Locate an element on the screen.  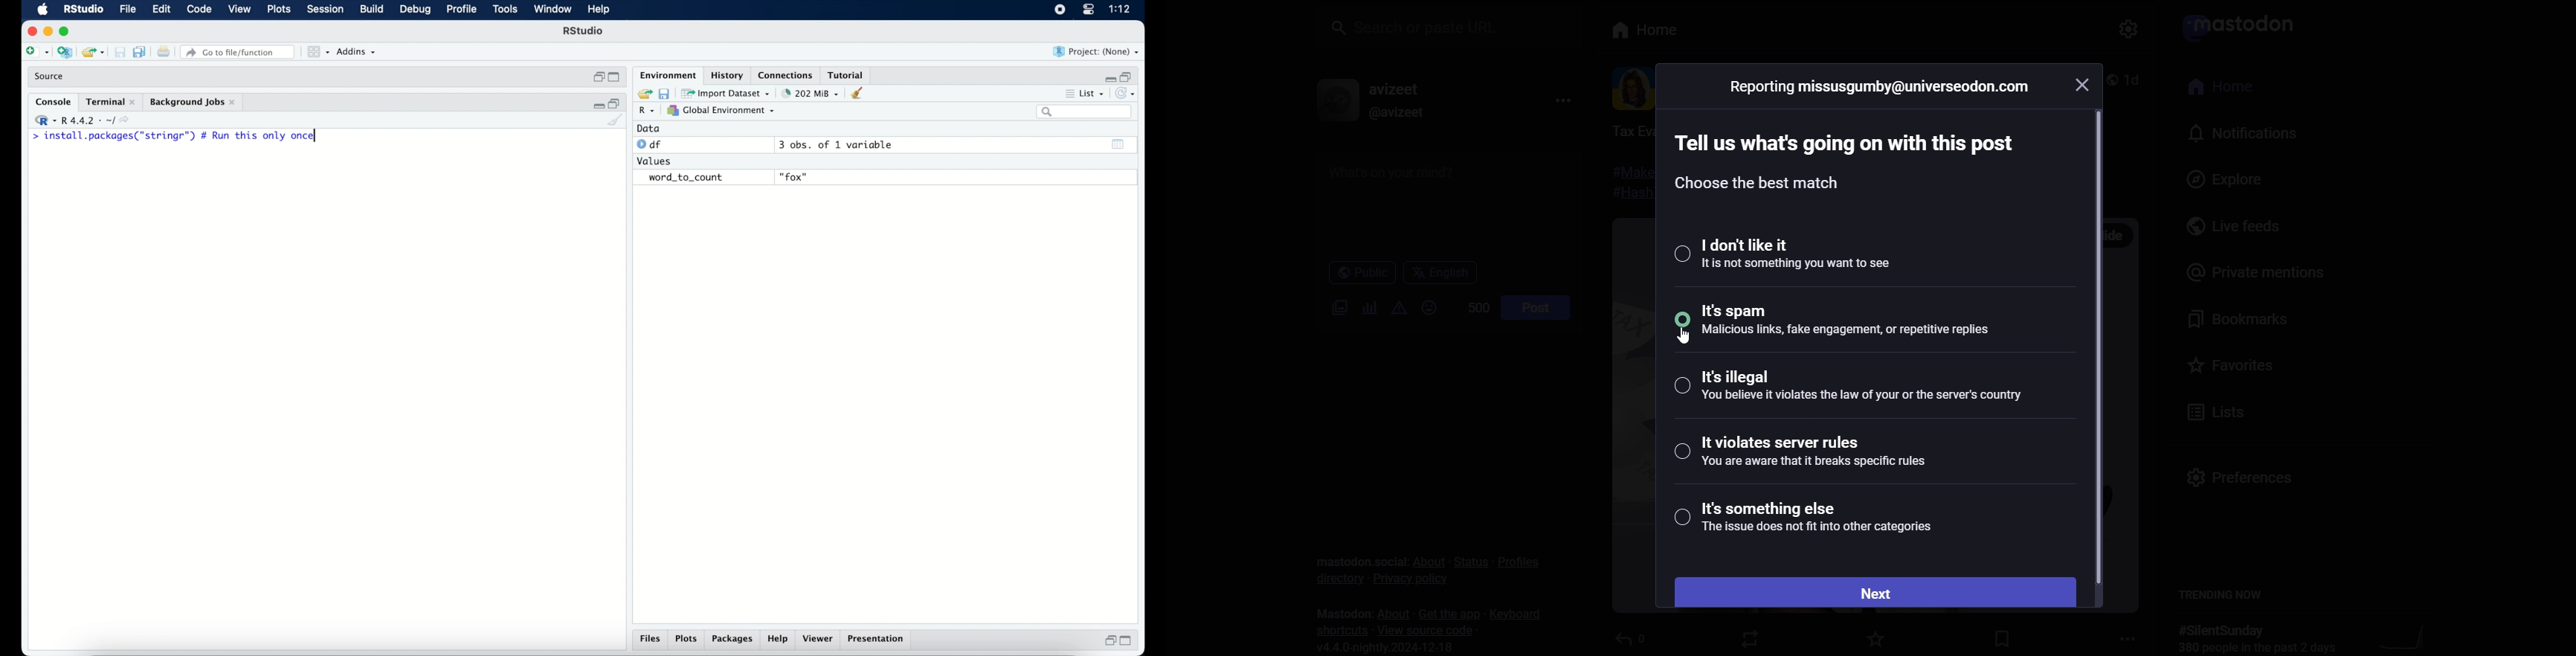
source is located at coordinates (50, 77).